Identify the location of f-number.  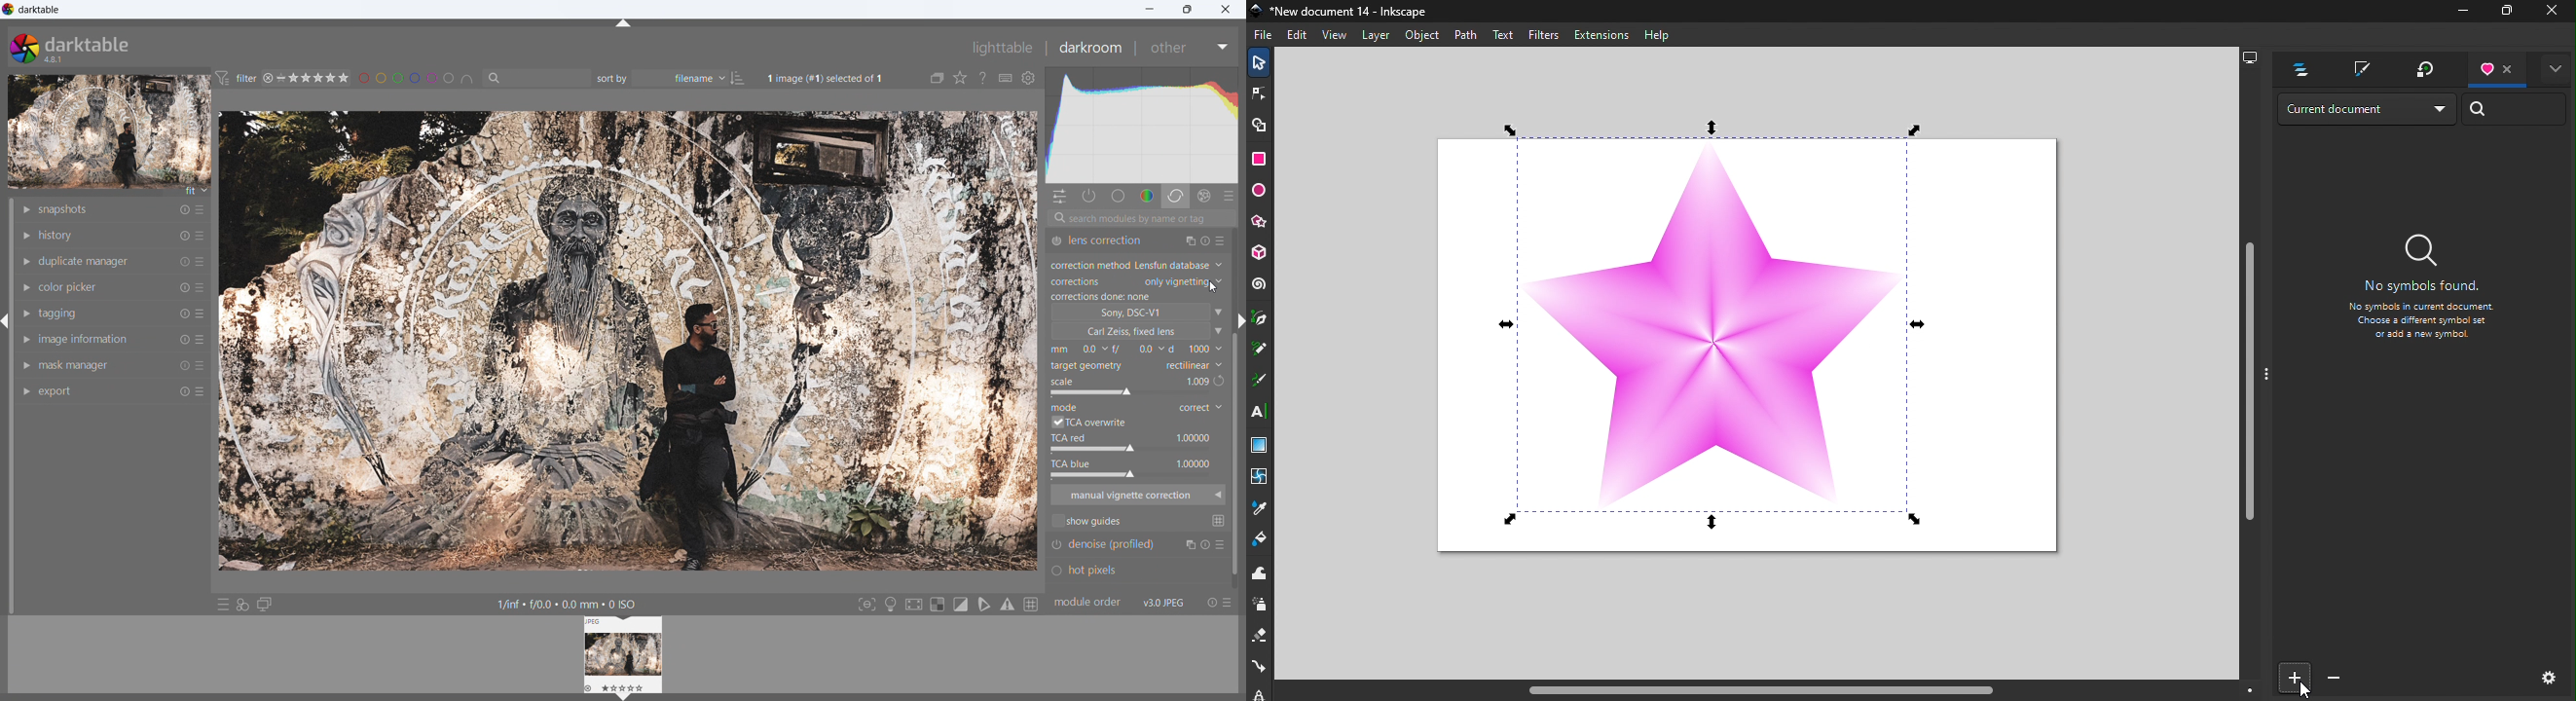
(1196, 350).